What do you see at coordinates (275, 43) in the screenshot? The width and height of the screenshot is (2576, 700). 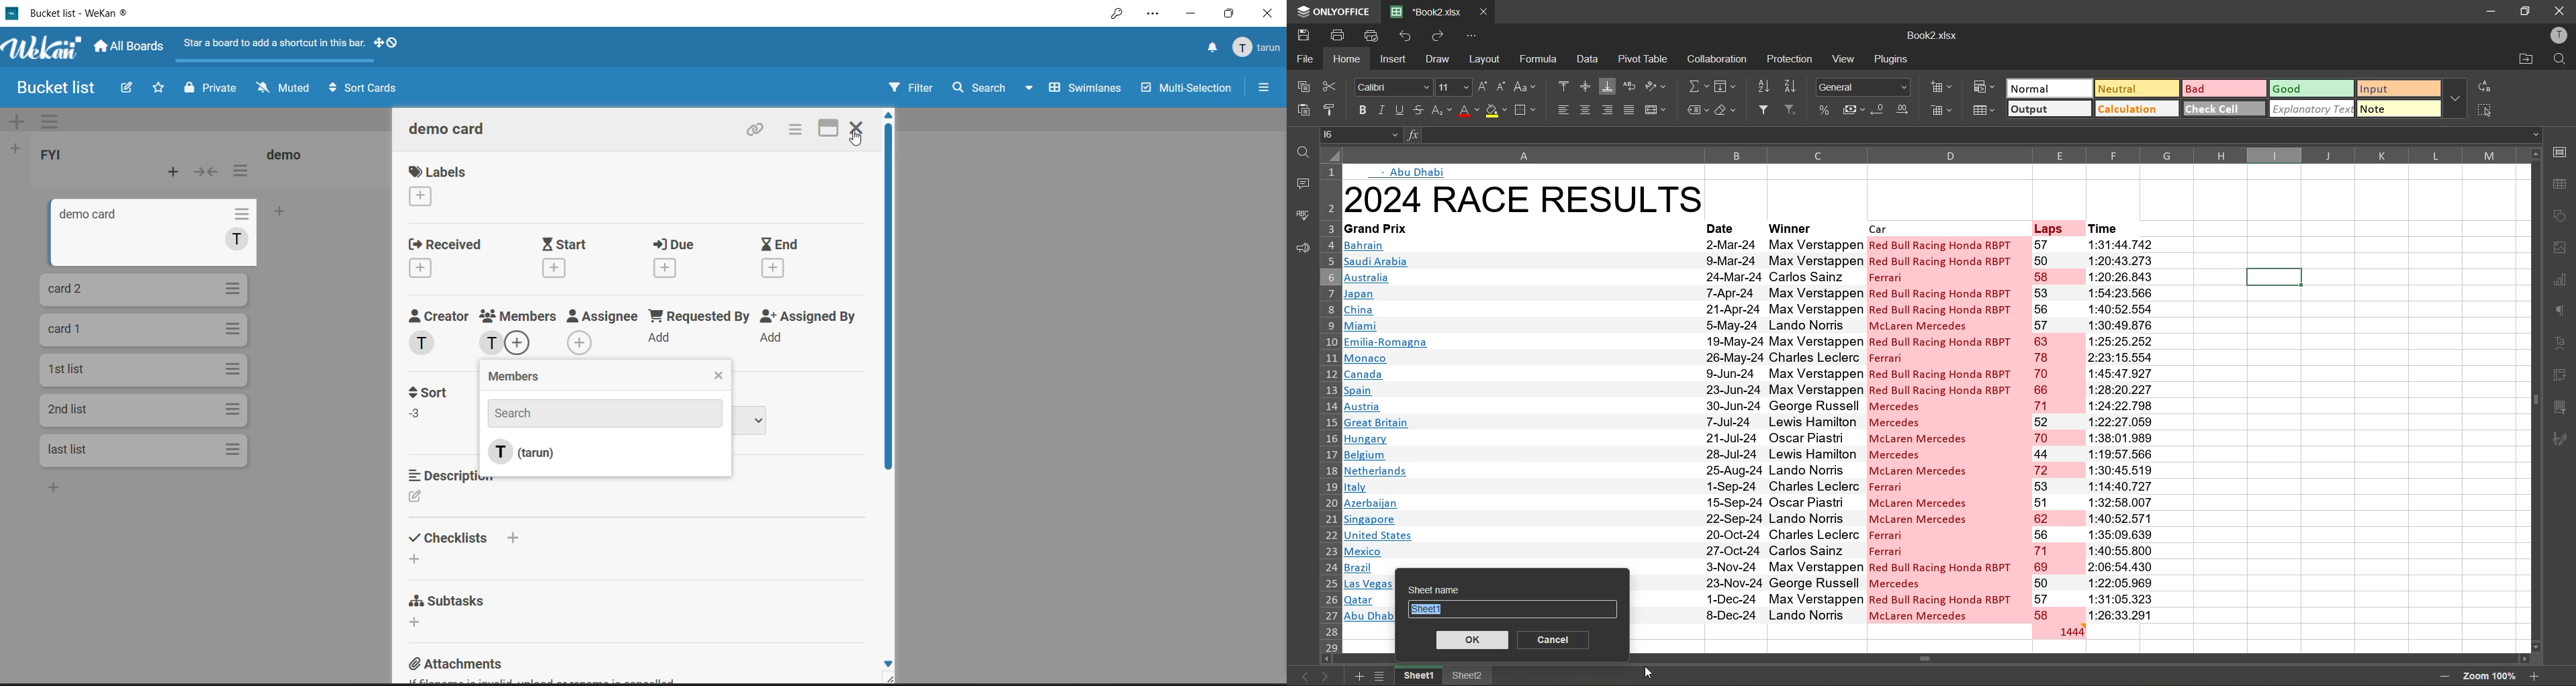 I see `Star a board to add a shortcut in this bar.` at bounding box center [275, 43].